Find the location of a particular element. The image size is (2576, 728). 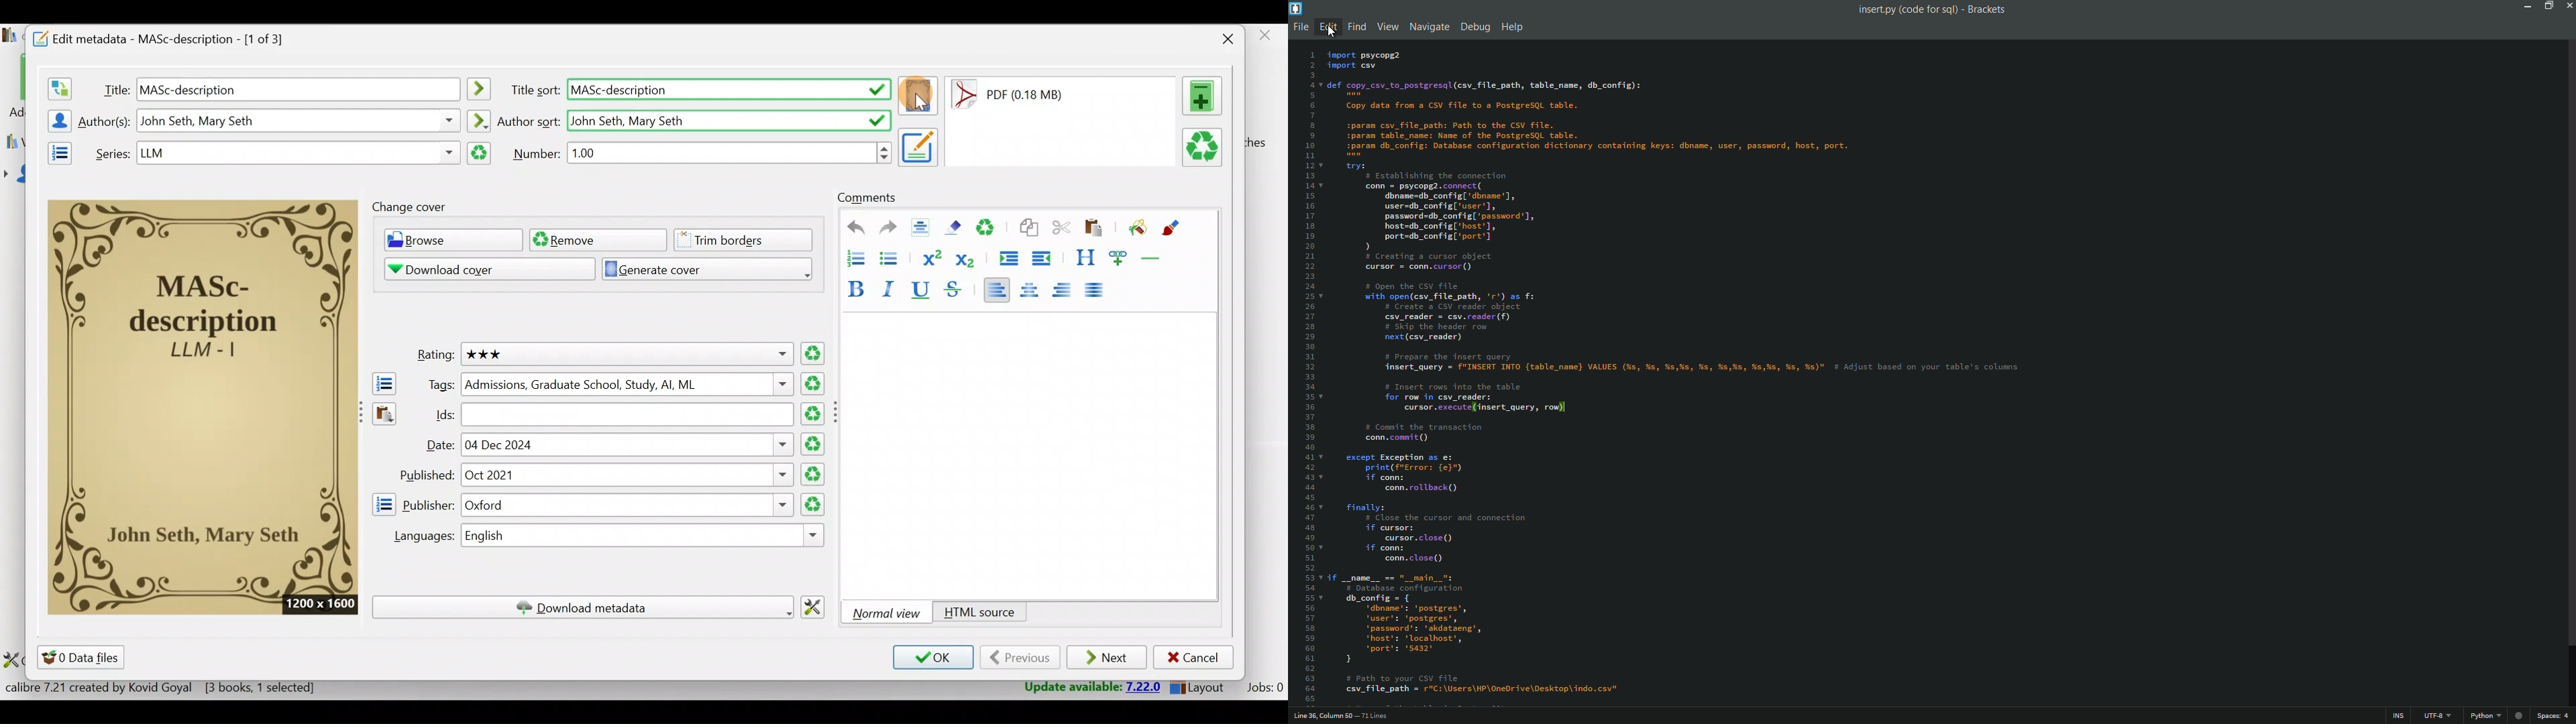

Author sort is located at coordinates (529, 120).